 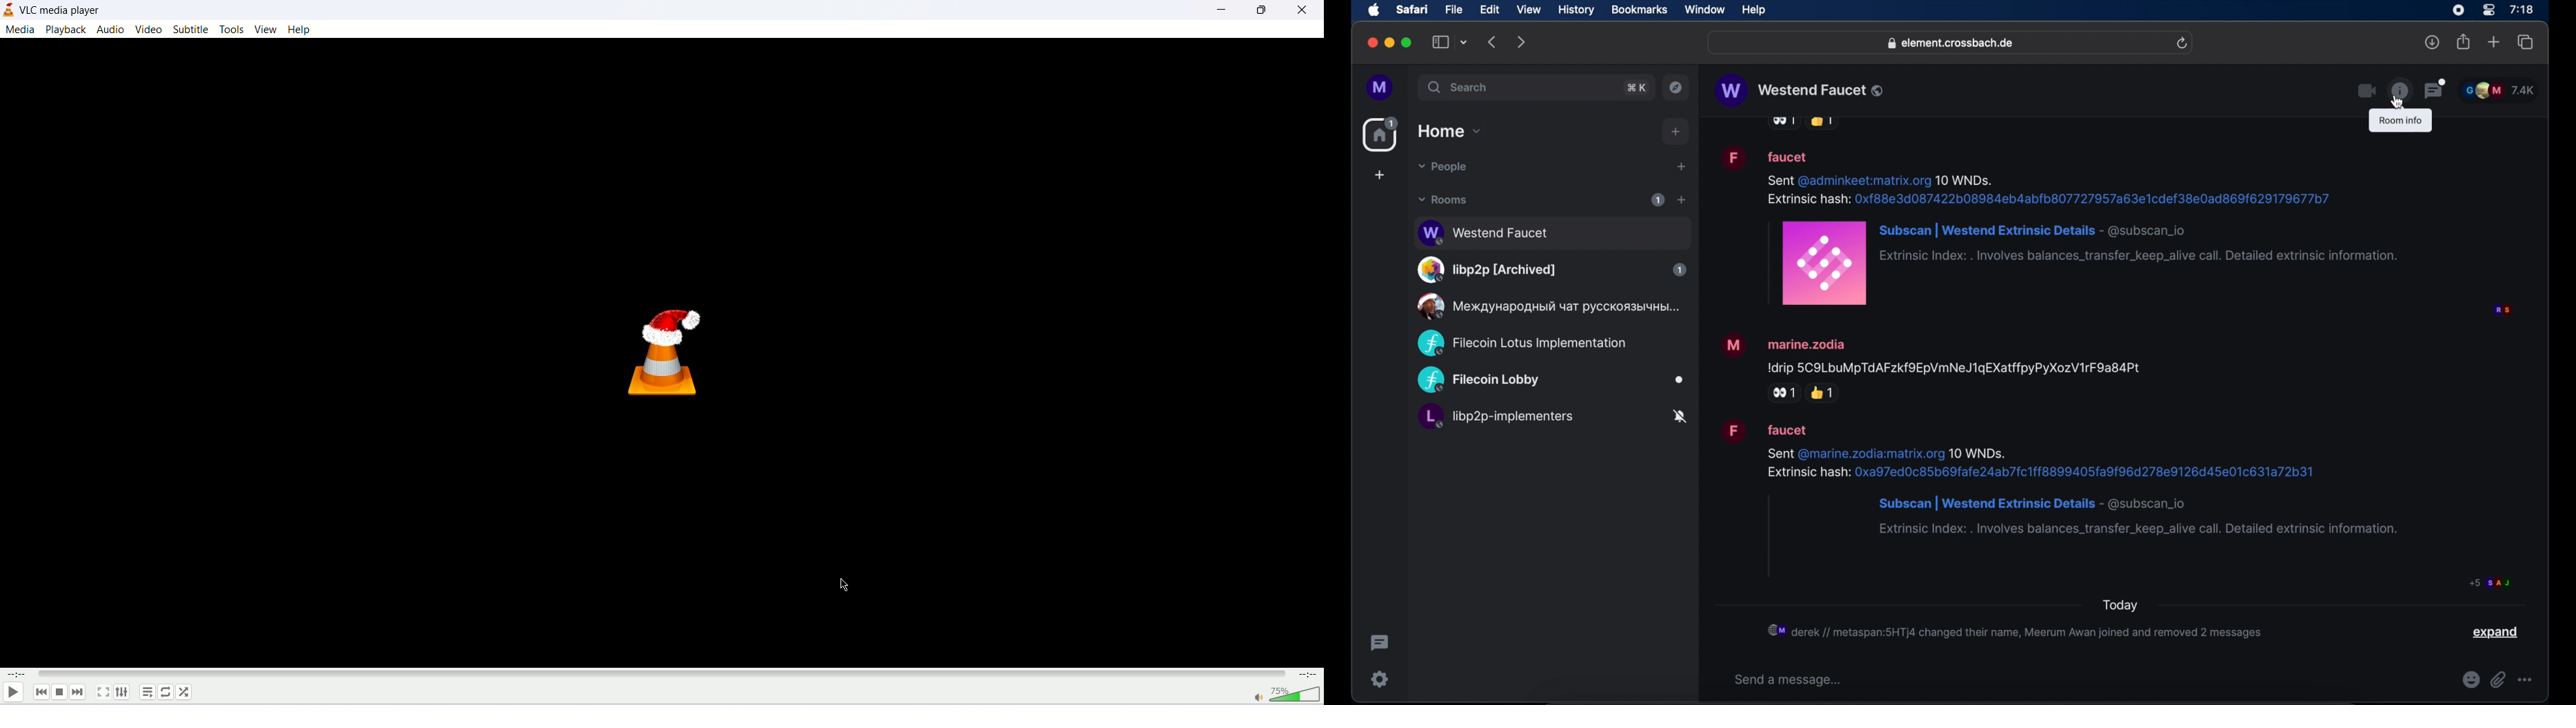 I want to click on next, so click(x=82, y=695).